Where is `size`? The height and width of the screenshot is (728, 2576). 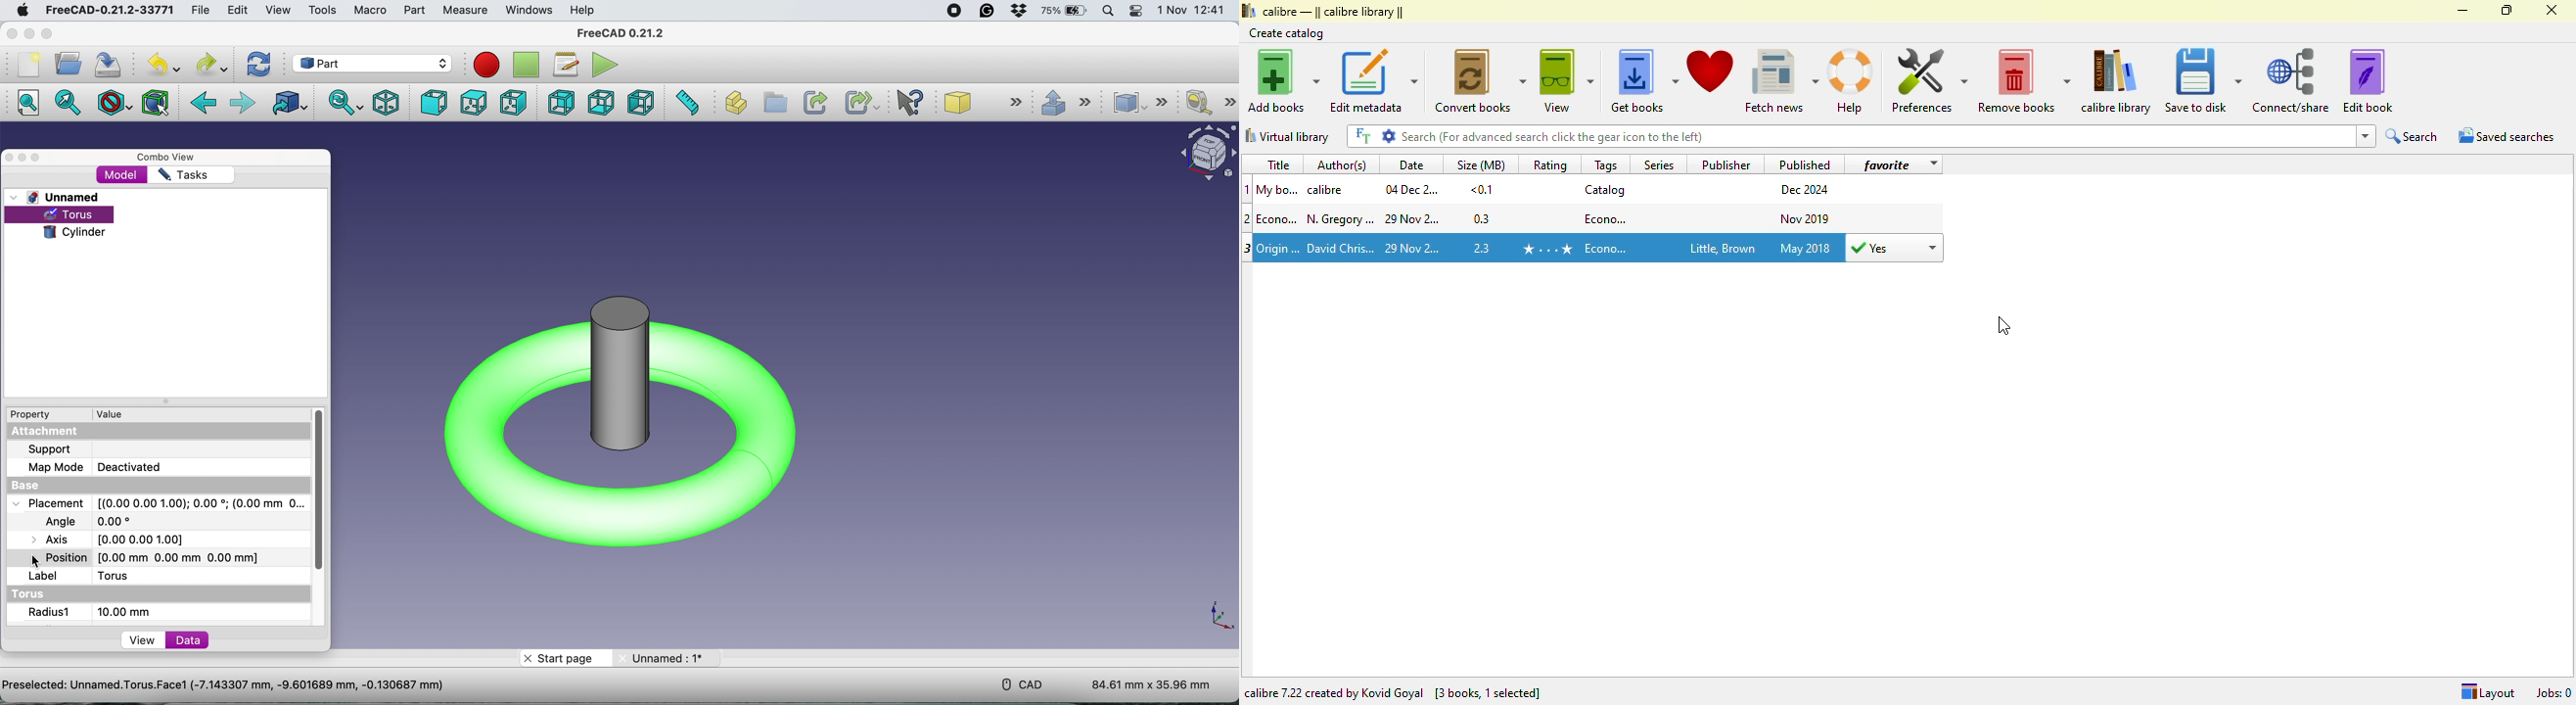 size is located at coordinates (1484, 246).